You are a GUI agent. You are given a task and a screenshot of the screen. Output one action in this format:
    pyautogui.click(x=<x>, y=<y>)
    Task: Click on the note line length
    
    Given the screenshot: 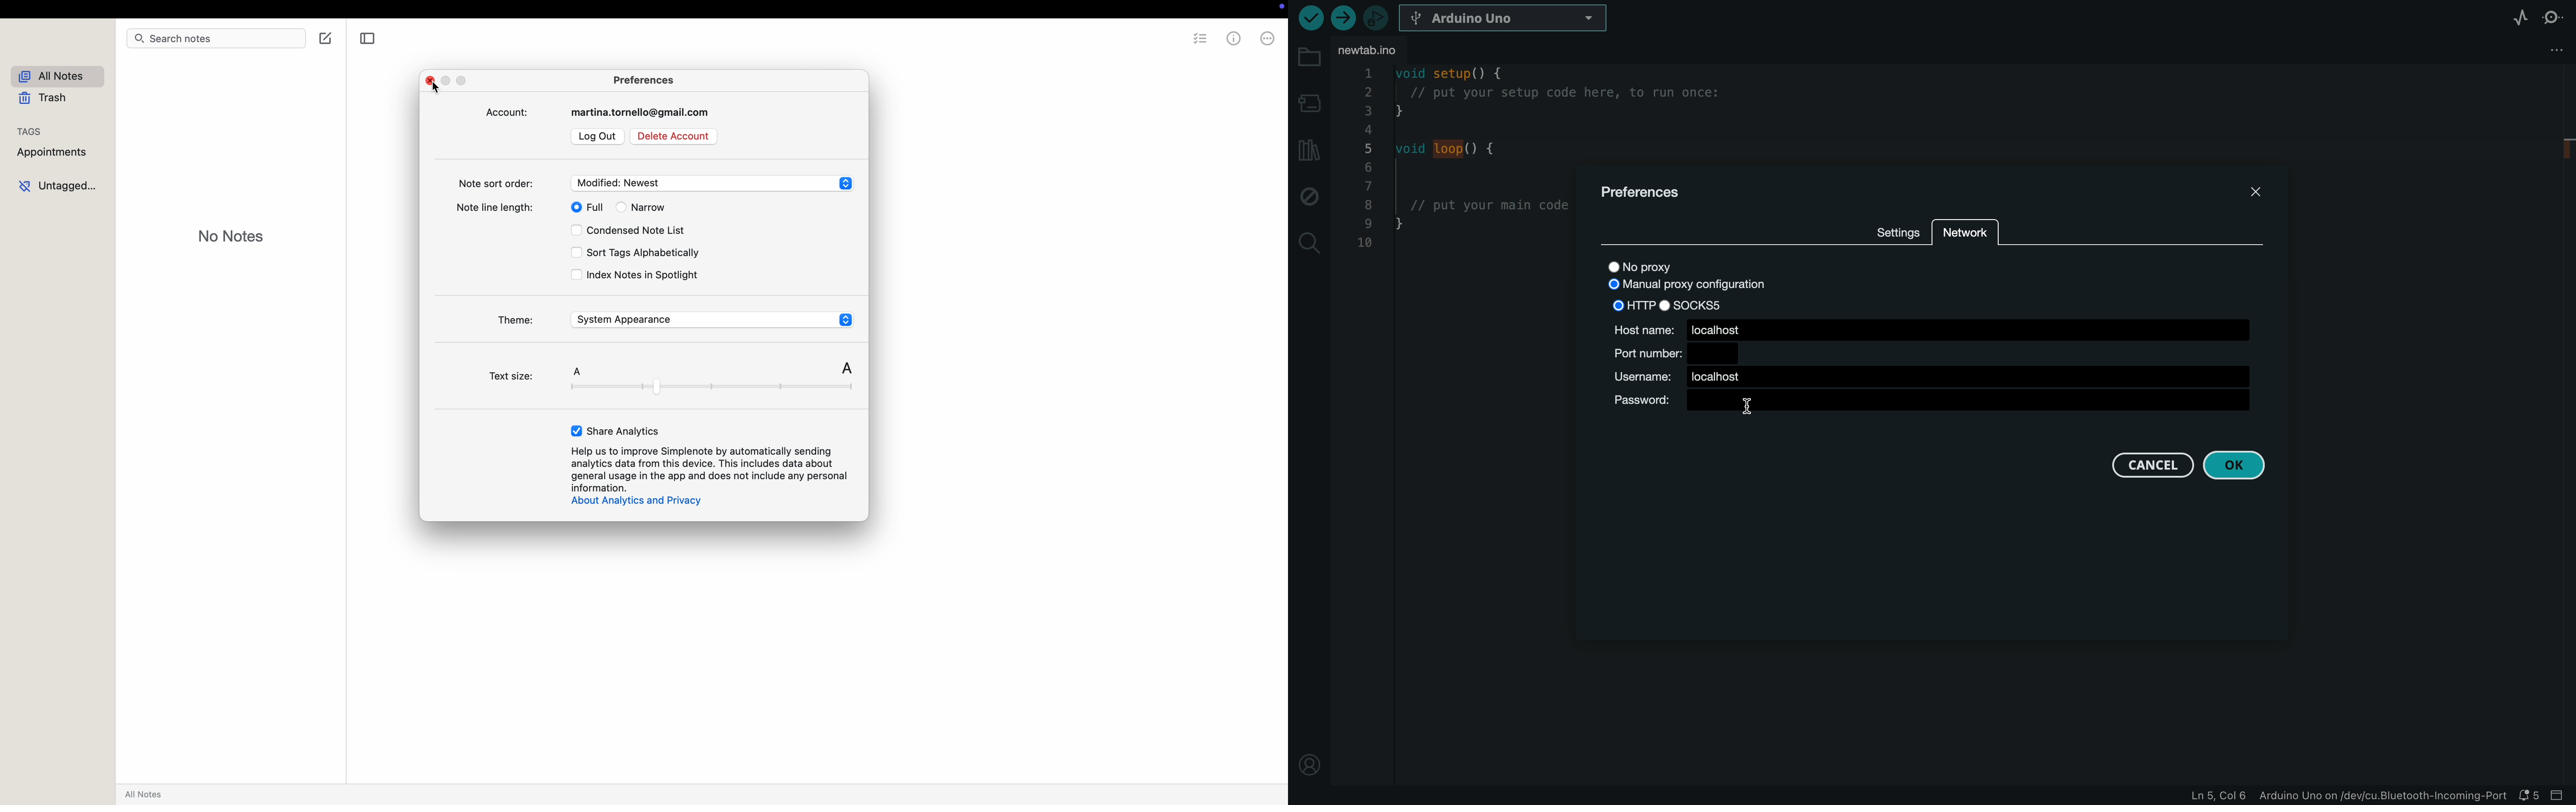 What is the action you would take?
    pyautogui.click(x=496, y=209)
    